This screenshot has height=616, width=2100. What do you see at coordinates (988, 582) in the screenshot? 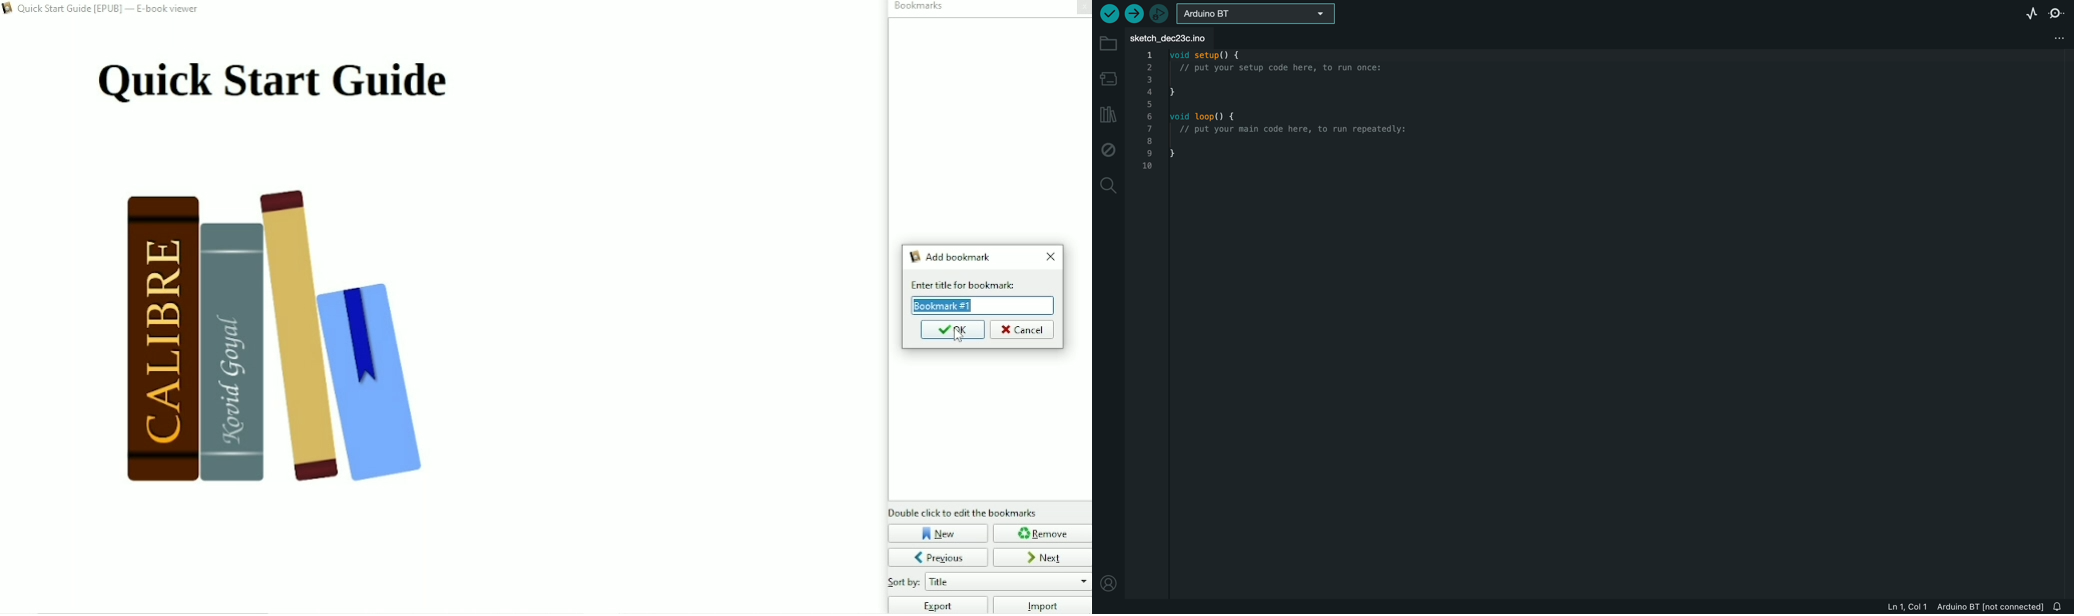
I see `Sort by` at bounding box center [988, 582].